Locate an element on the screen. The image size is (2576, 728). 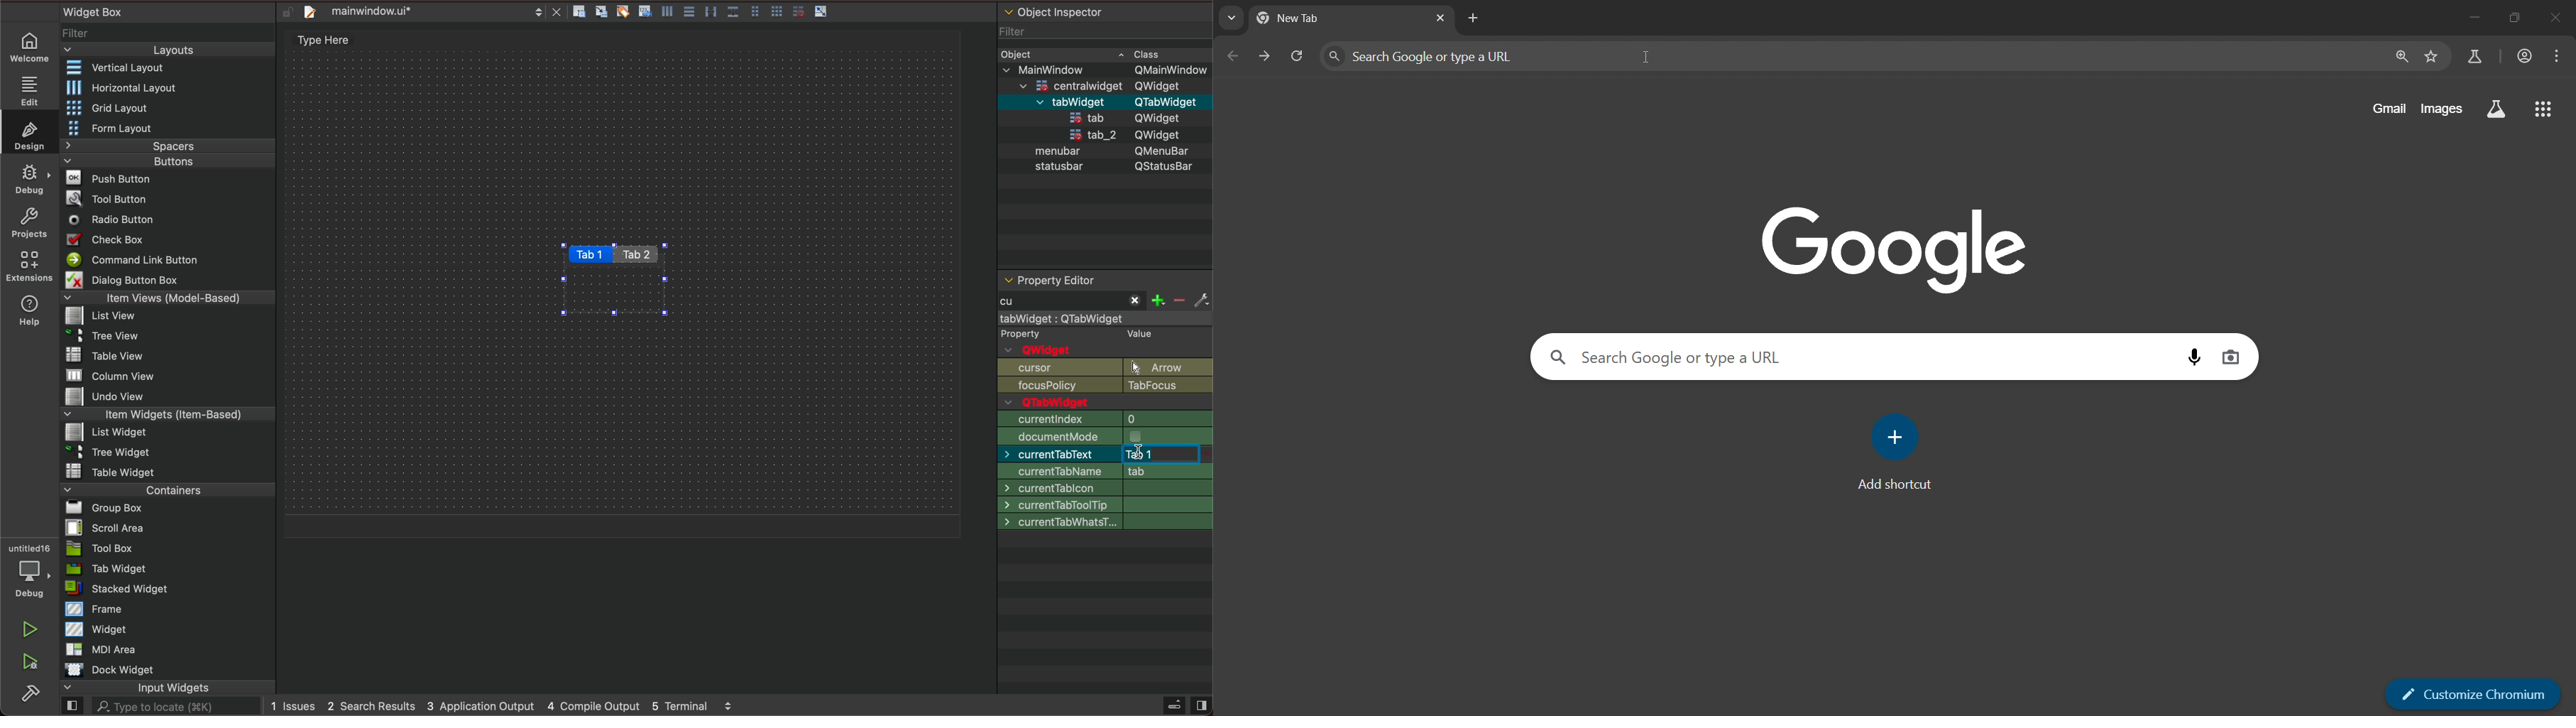
add shortcut is located at coordinates (1898, 450).